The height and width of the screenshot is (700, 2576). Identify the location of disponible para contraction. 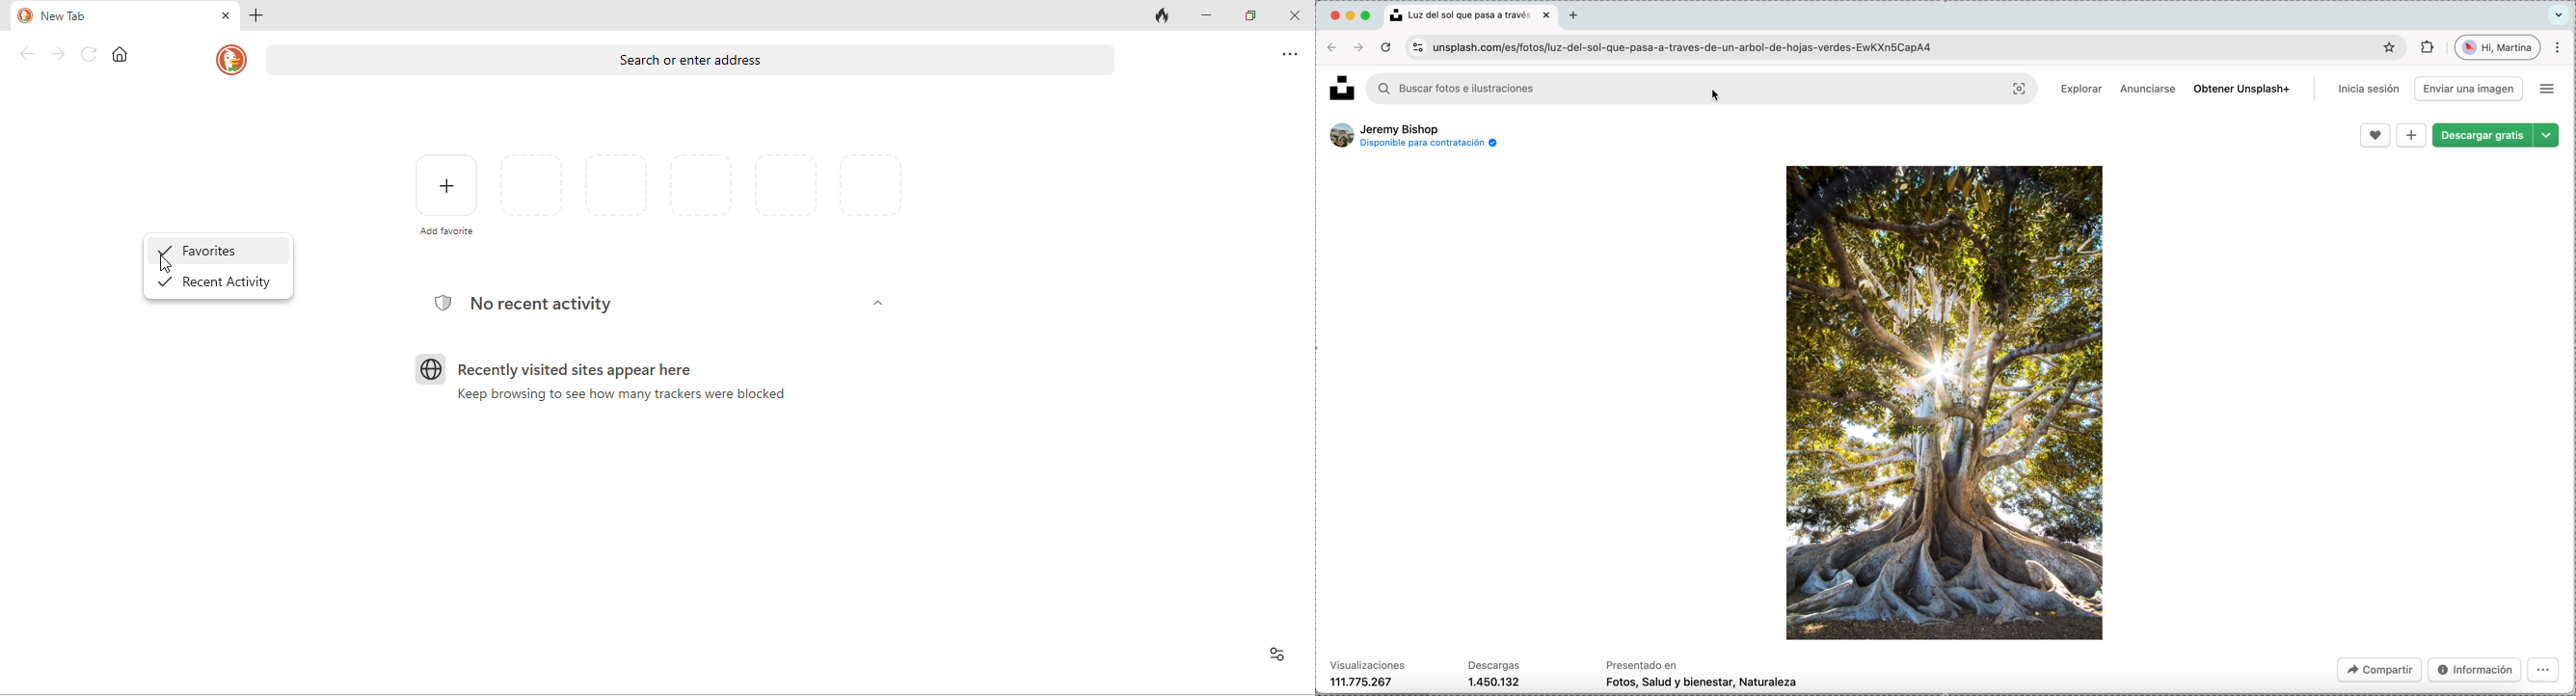
(1430, 145).